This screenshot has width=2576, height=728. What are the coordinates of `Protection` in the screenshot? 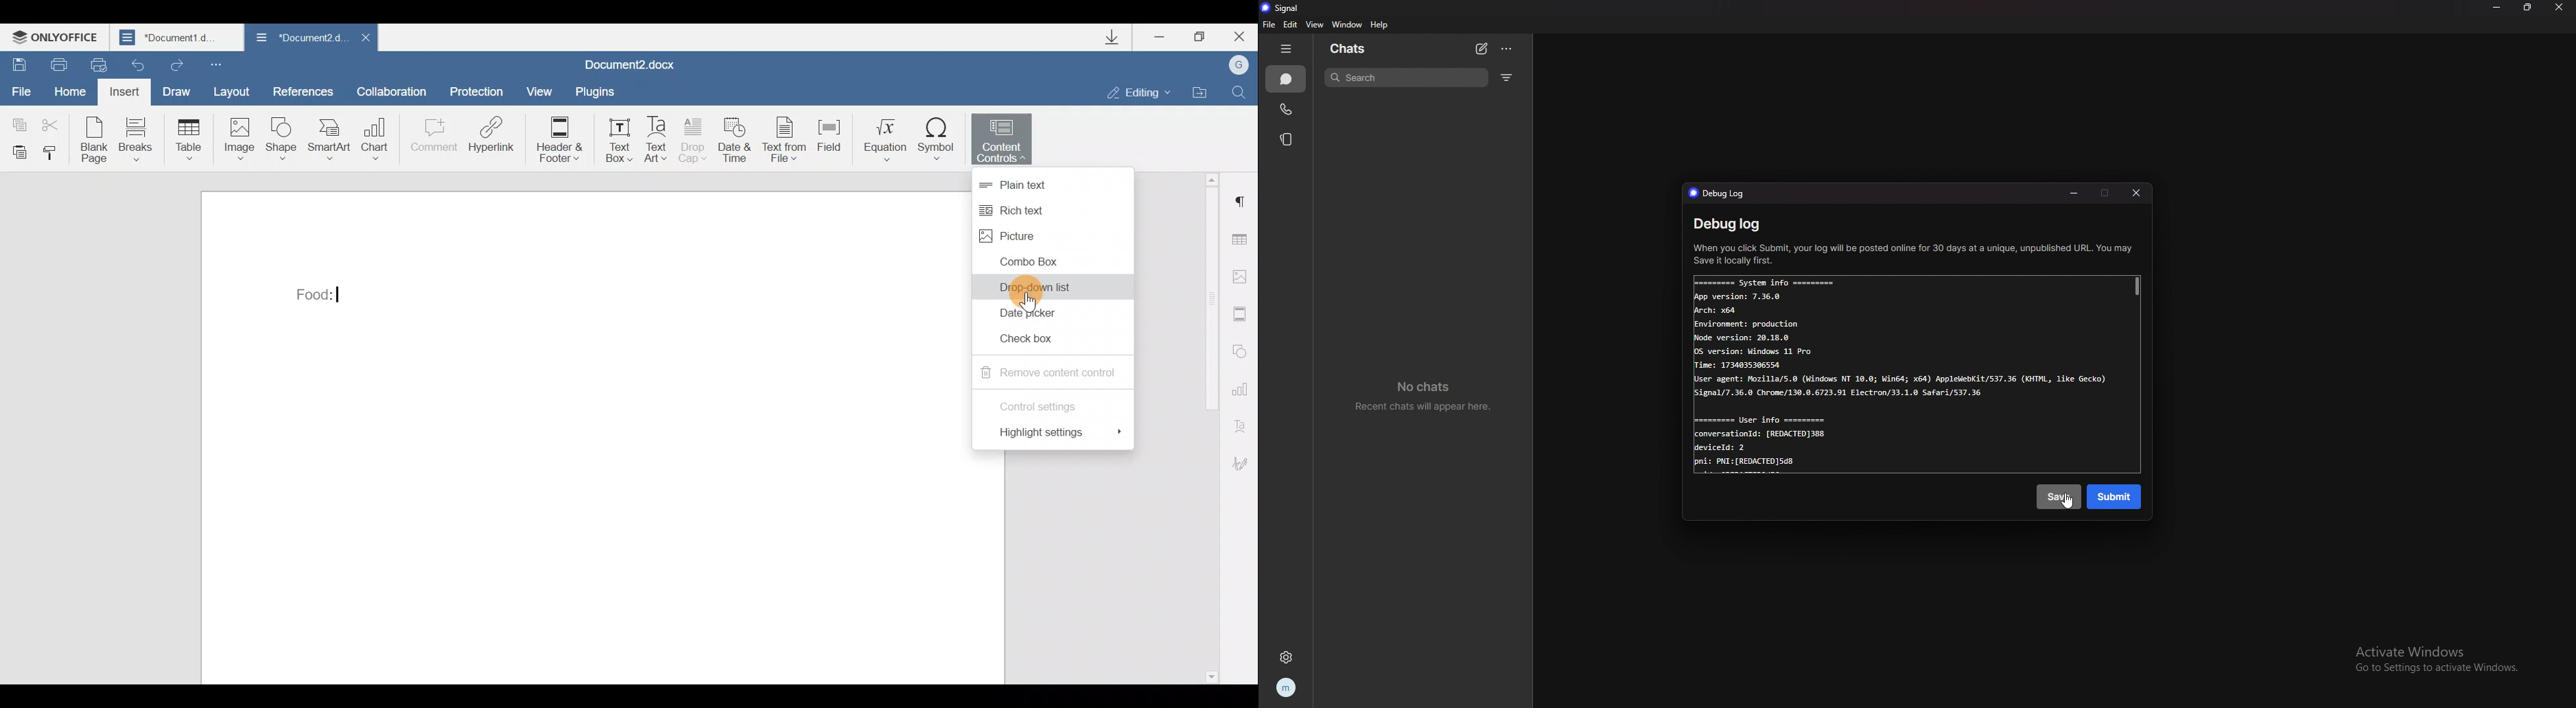 It's located at (480, 93).